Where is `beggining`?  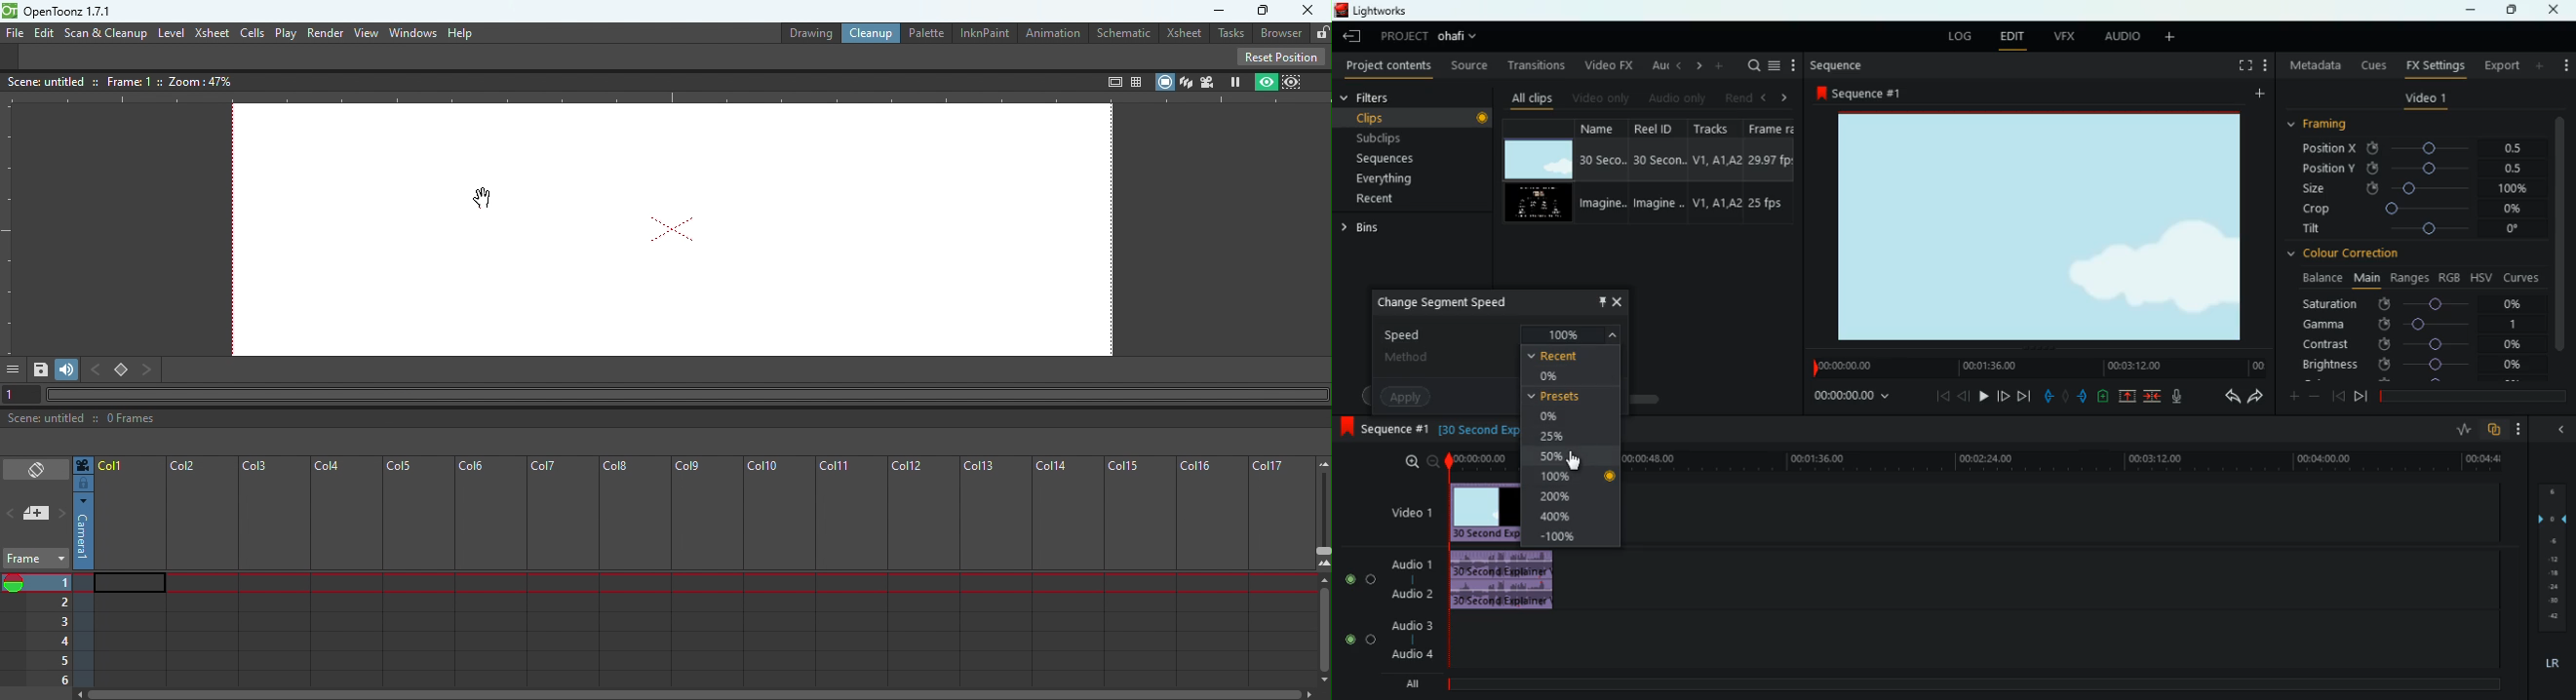
beggining is located at coordinates (2337, 395).